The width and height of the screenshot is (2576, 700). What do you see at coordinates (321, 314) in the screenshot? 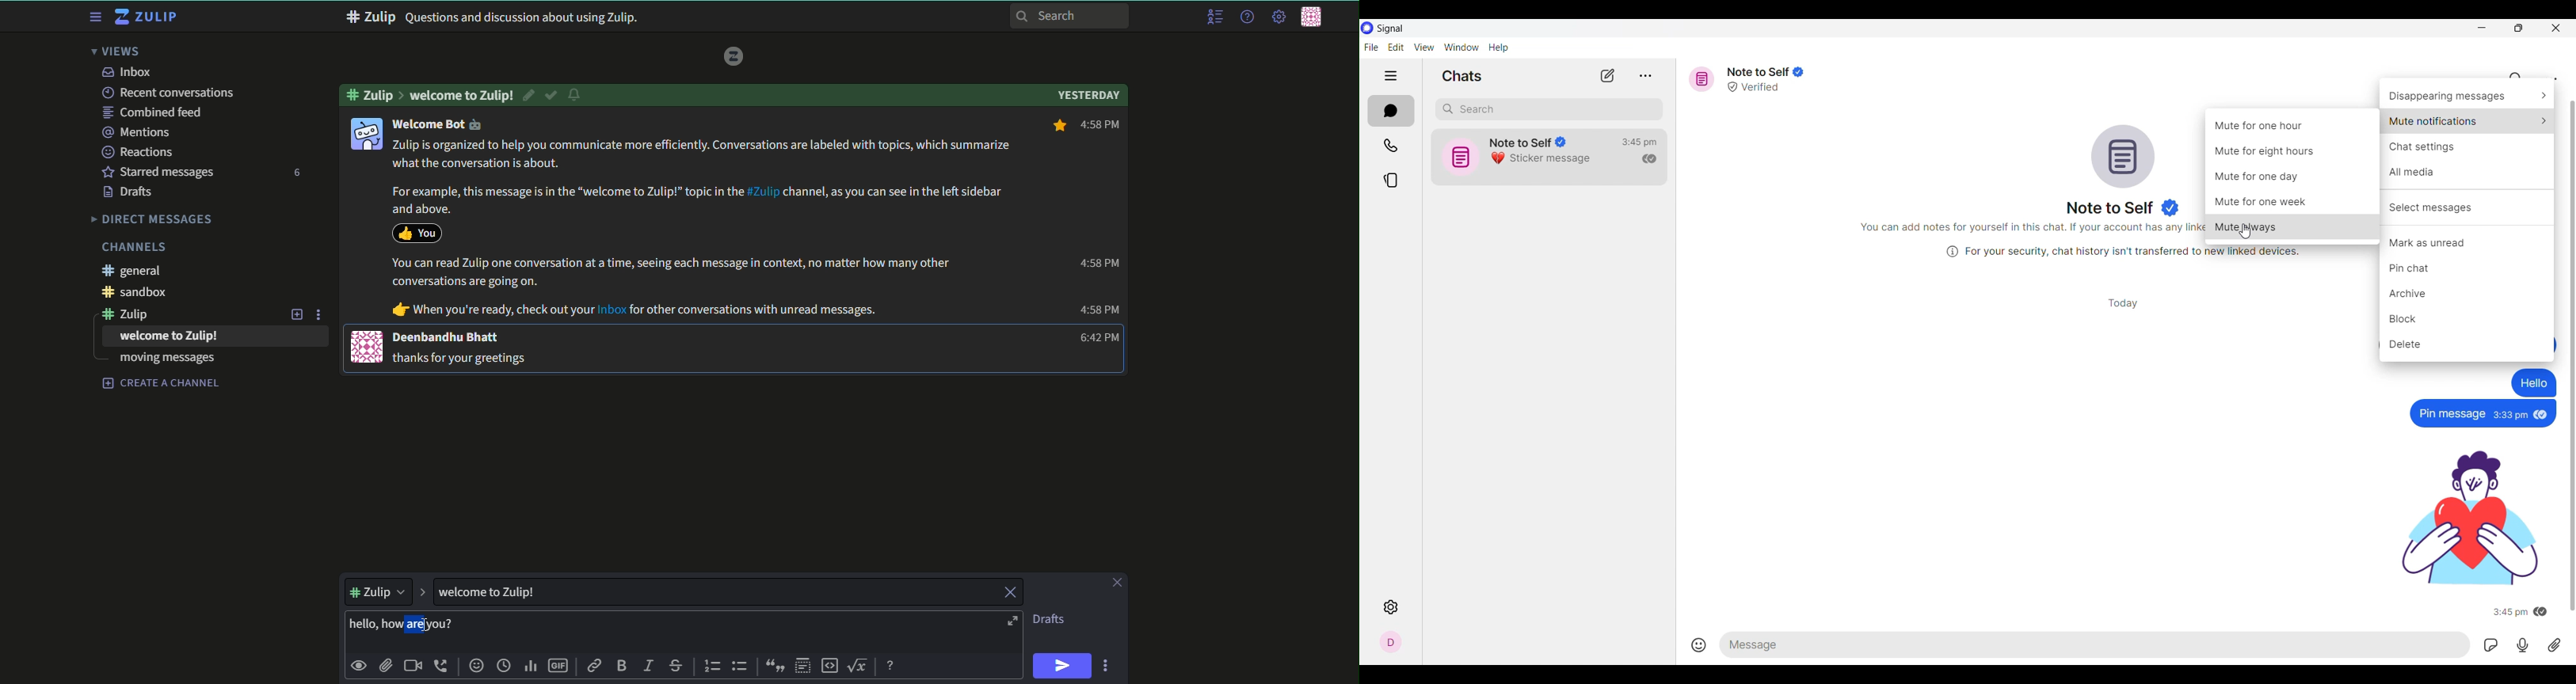
I see `options` at bounding box center [321, 314].